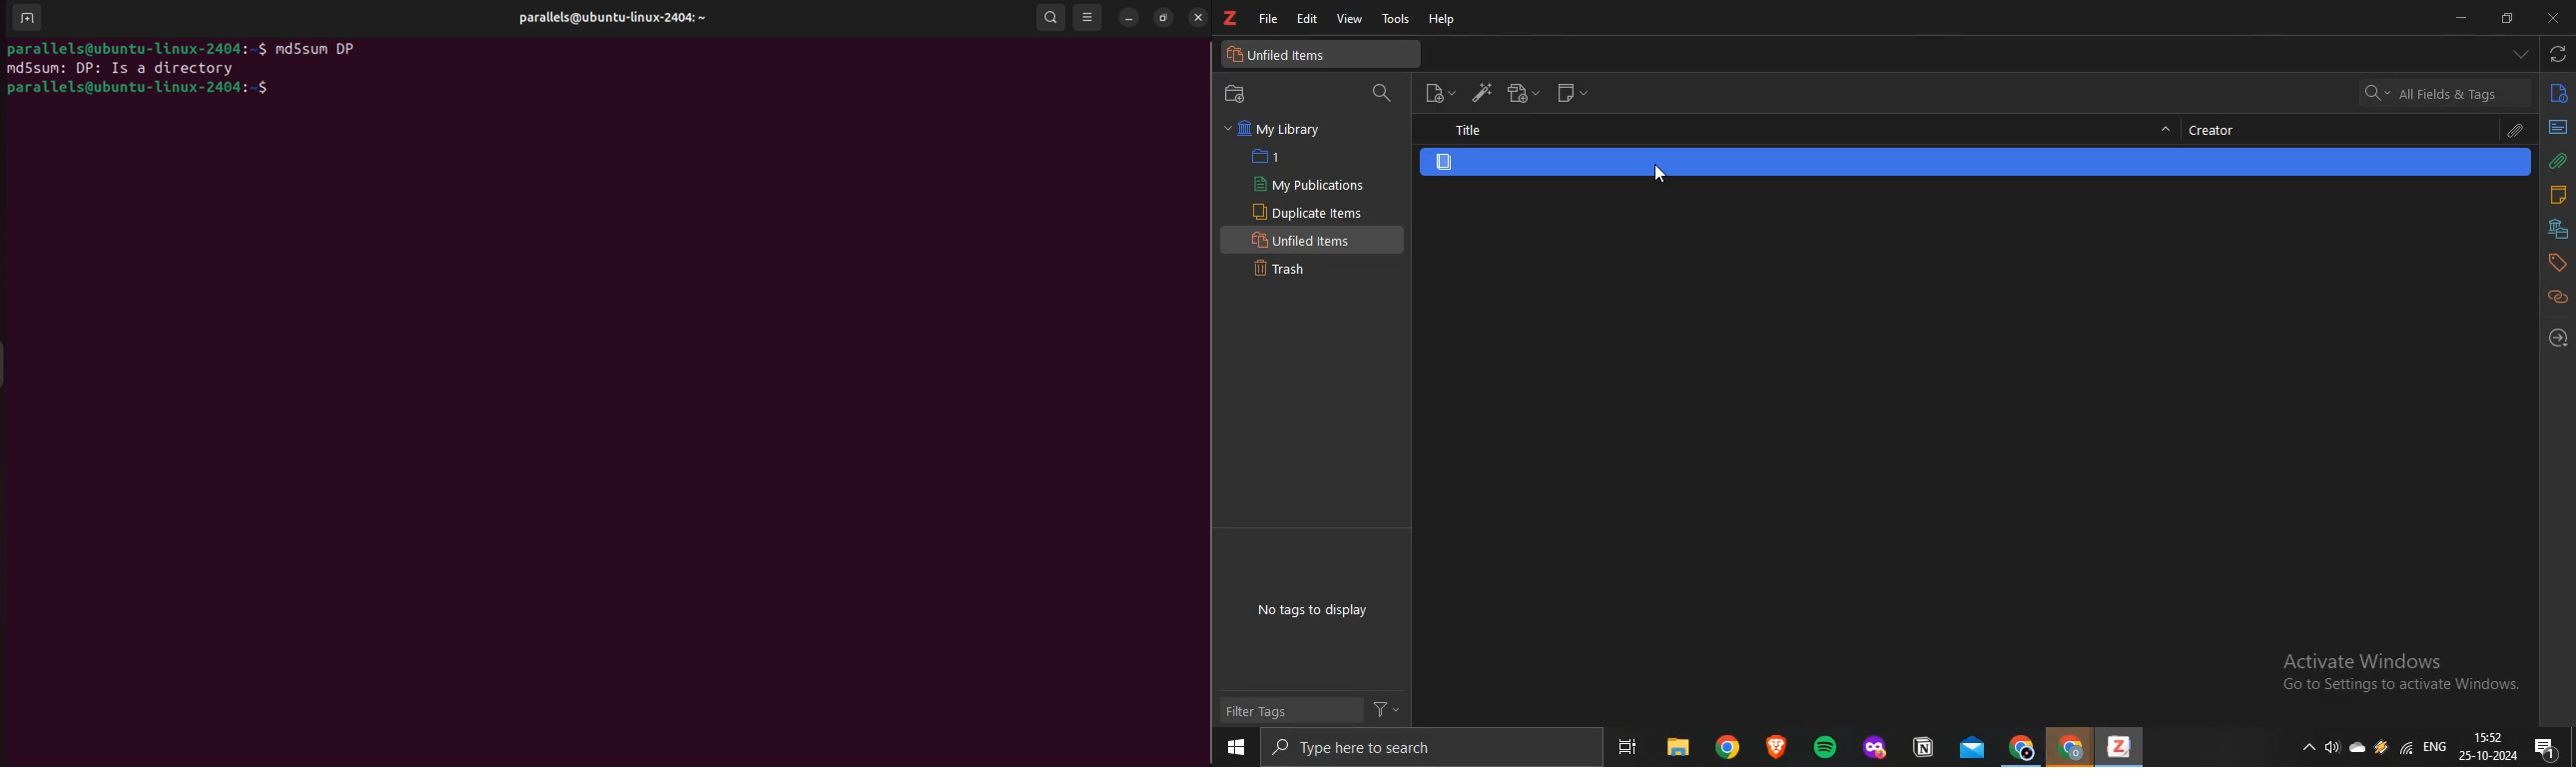 Image resolution: width=2576 pixels, height=784 pixels. I want to click on My Library, so click(1276, 129).